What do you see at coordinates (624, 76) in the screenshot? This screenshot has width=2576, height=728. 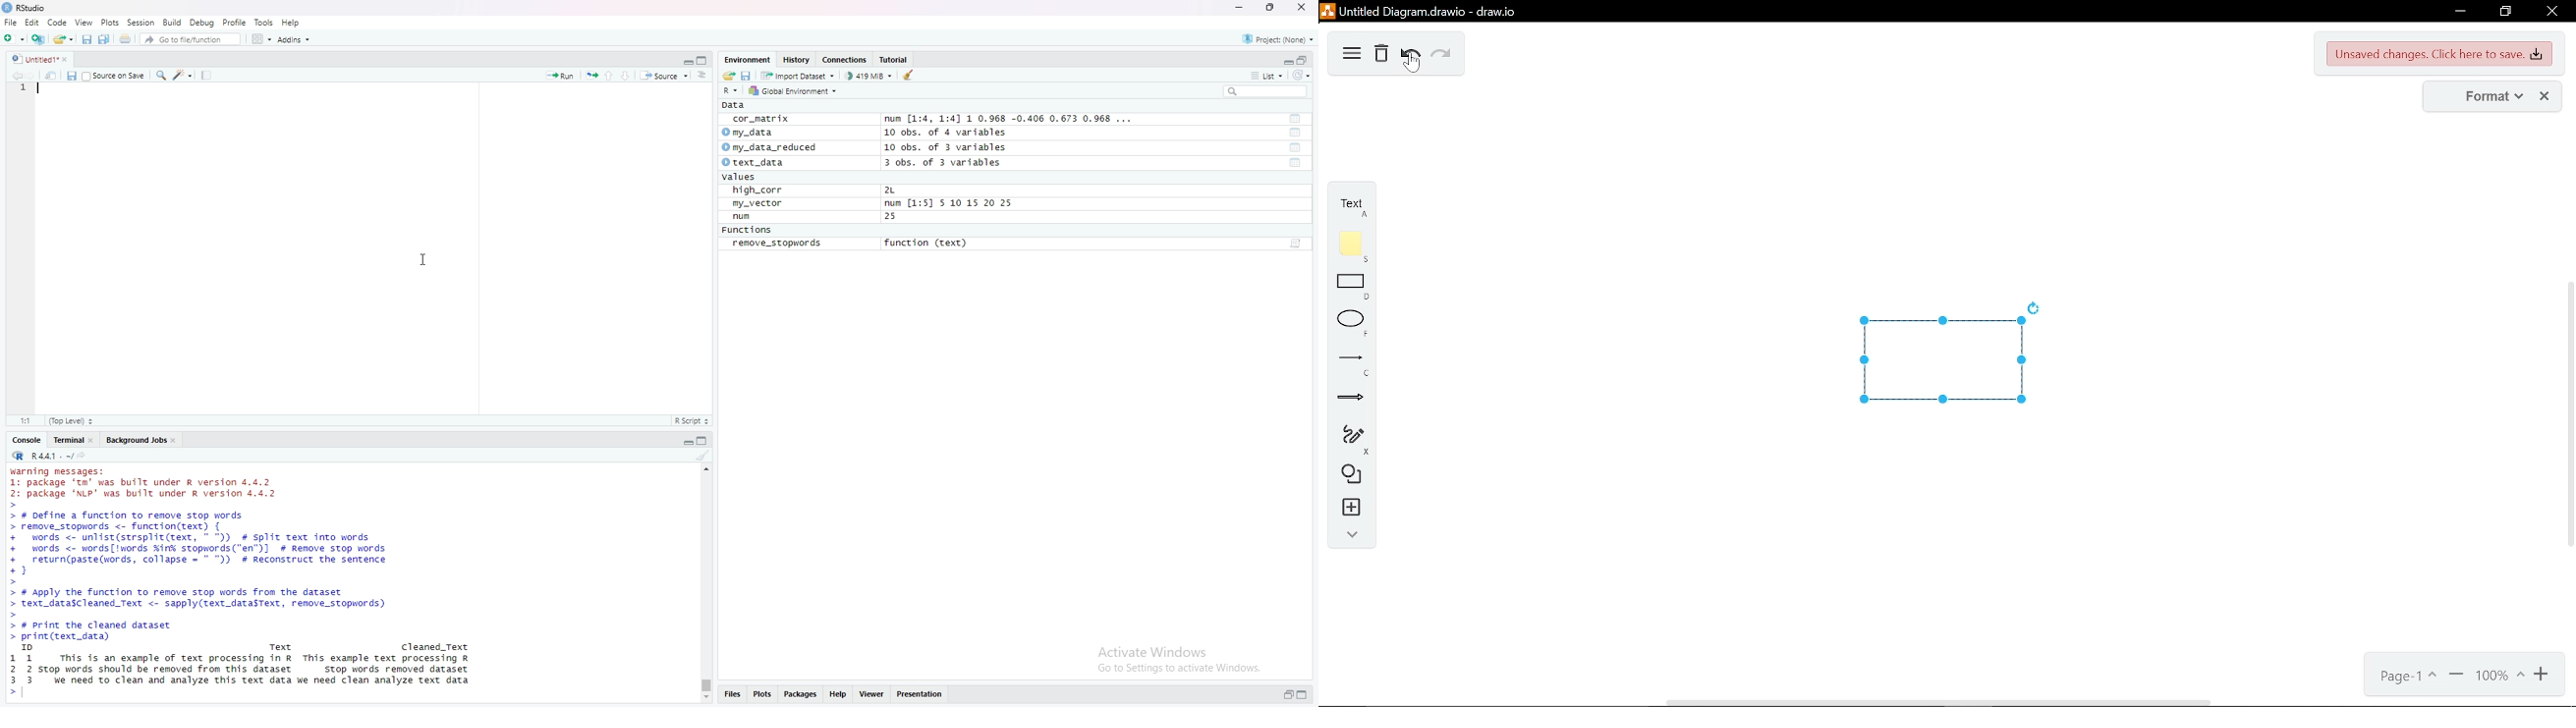 I see `Next section` at bounding box center [624, 76].